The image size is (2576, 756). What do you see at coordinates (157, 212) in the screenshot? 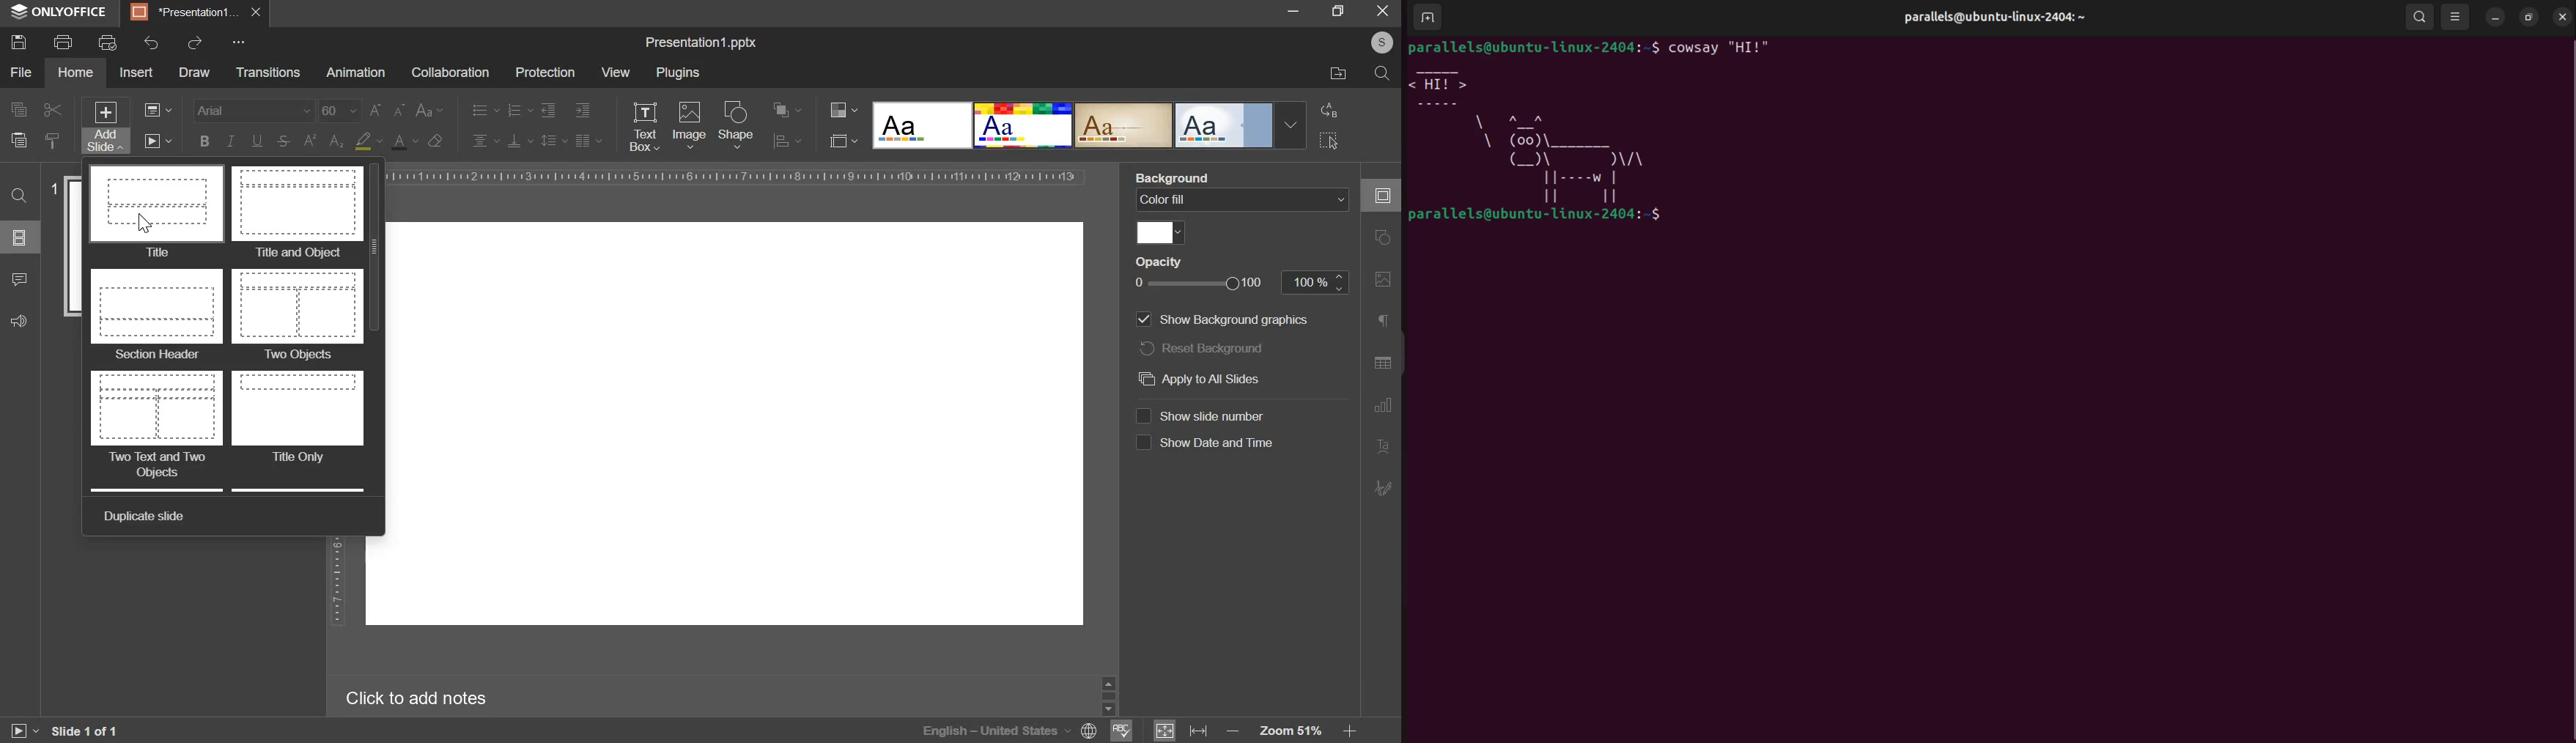
I see `title` at bounding box center [157, 212].